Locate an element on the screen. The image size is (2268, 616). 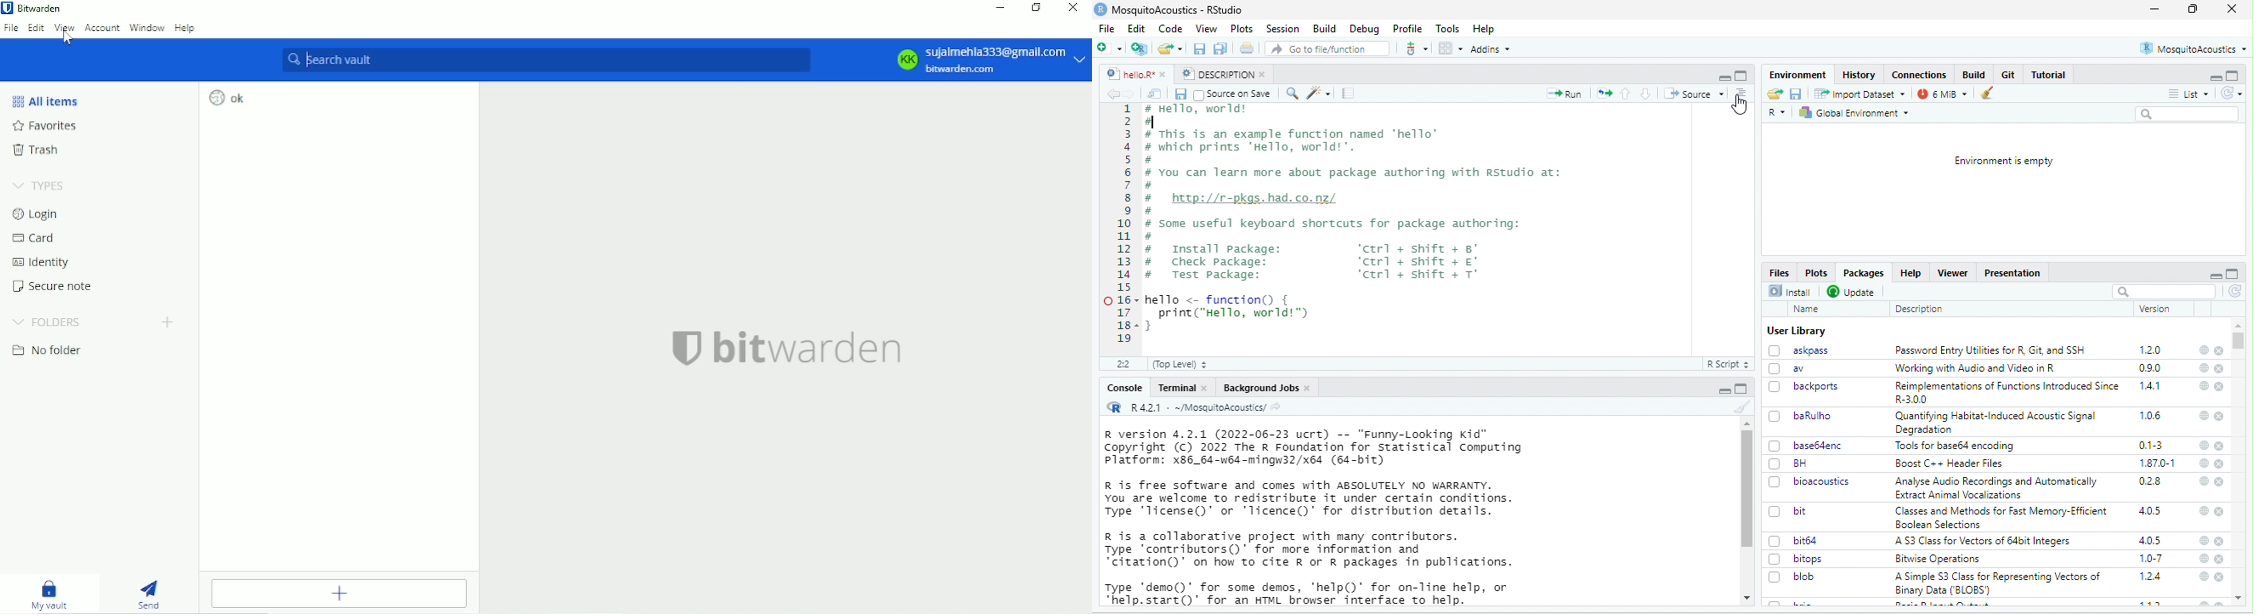
close is located at coordinates (2221, 387).